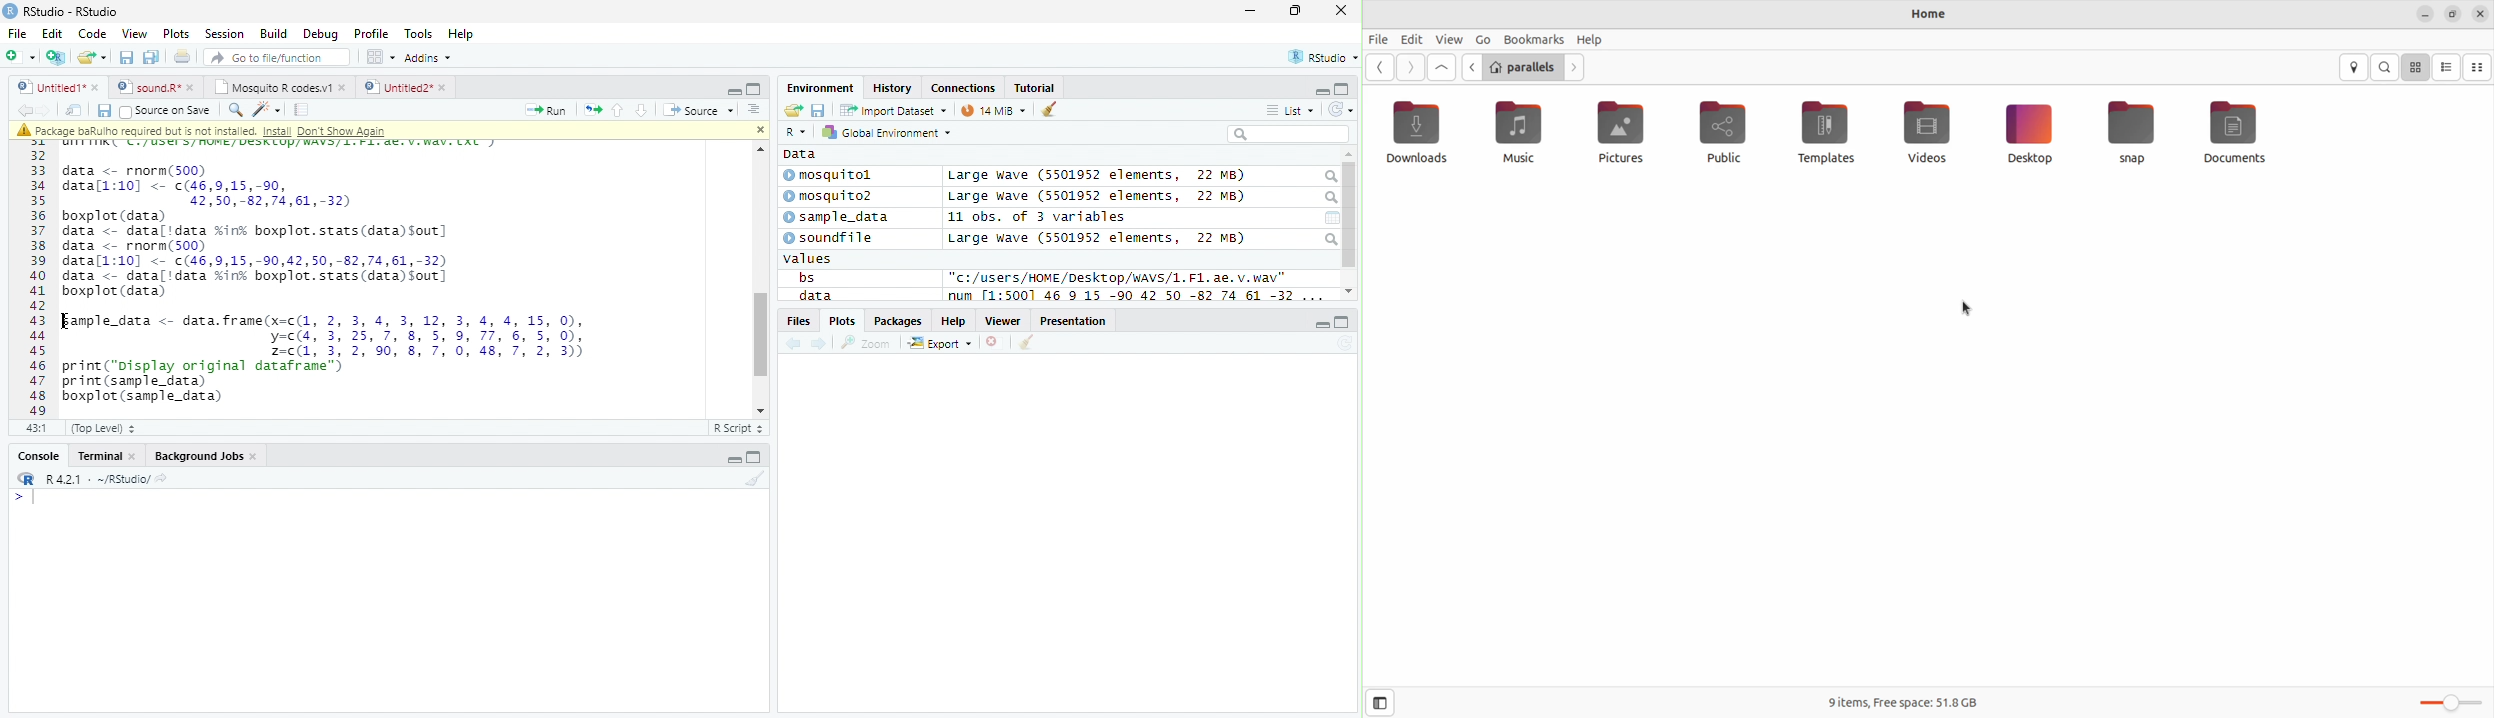 The image size is (2520, 728). Describe the element at coordinates (1100, 197) in the screenshot. I see `Large wave (5501952 elements, 22 MB)` at that location.